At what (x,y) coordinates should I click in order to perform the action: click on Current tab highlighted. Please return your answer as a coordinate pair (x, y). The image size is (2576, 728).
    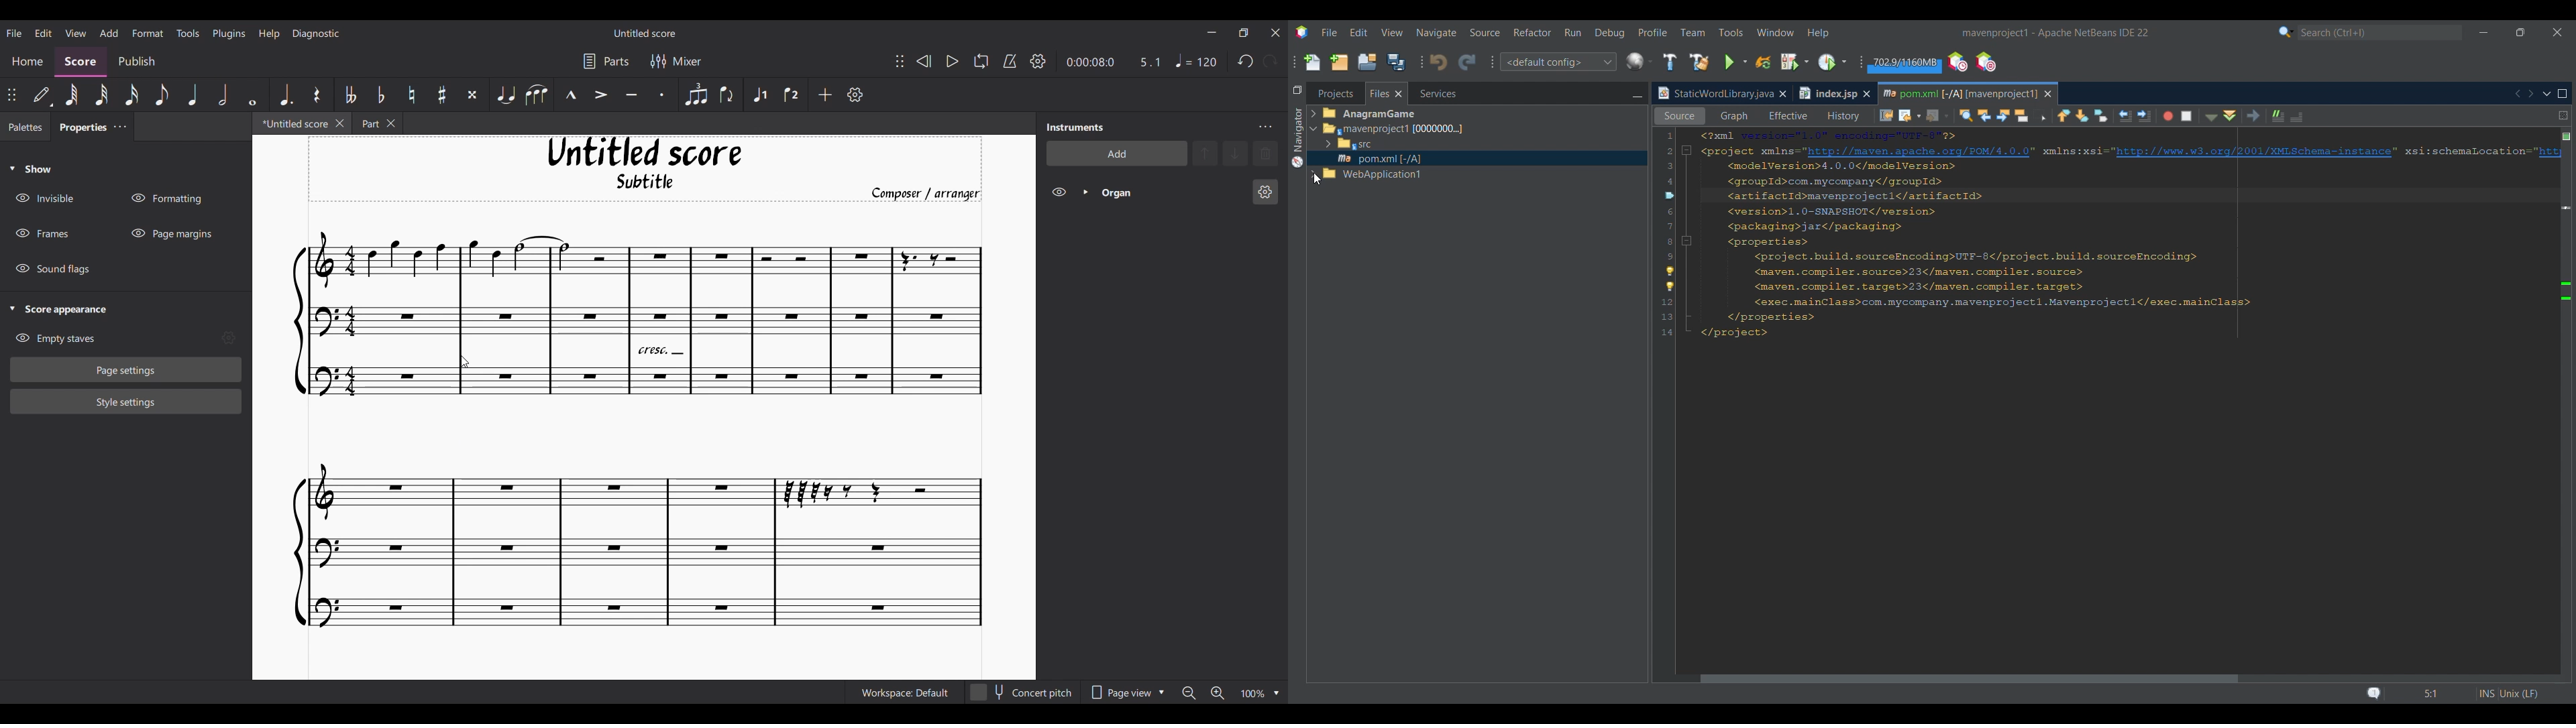
    Looking at the image, I should click on (1714, 94).